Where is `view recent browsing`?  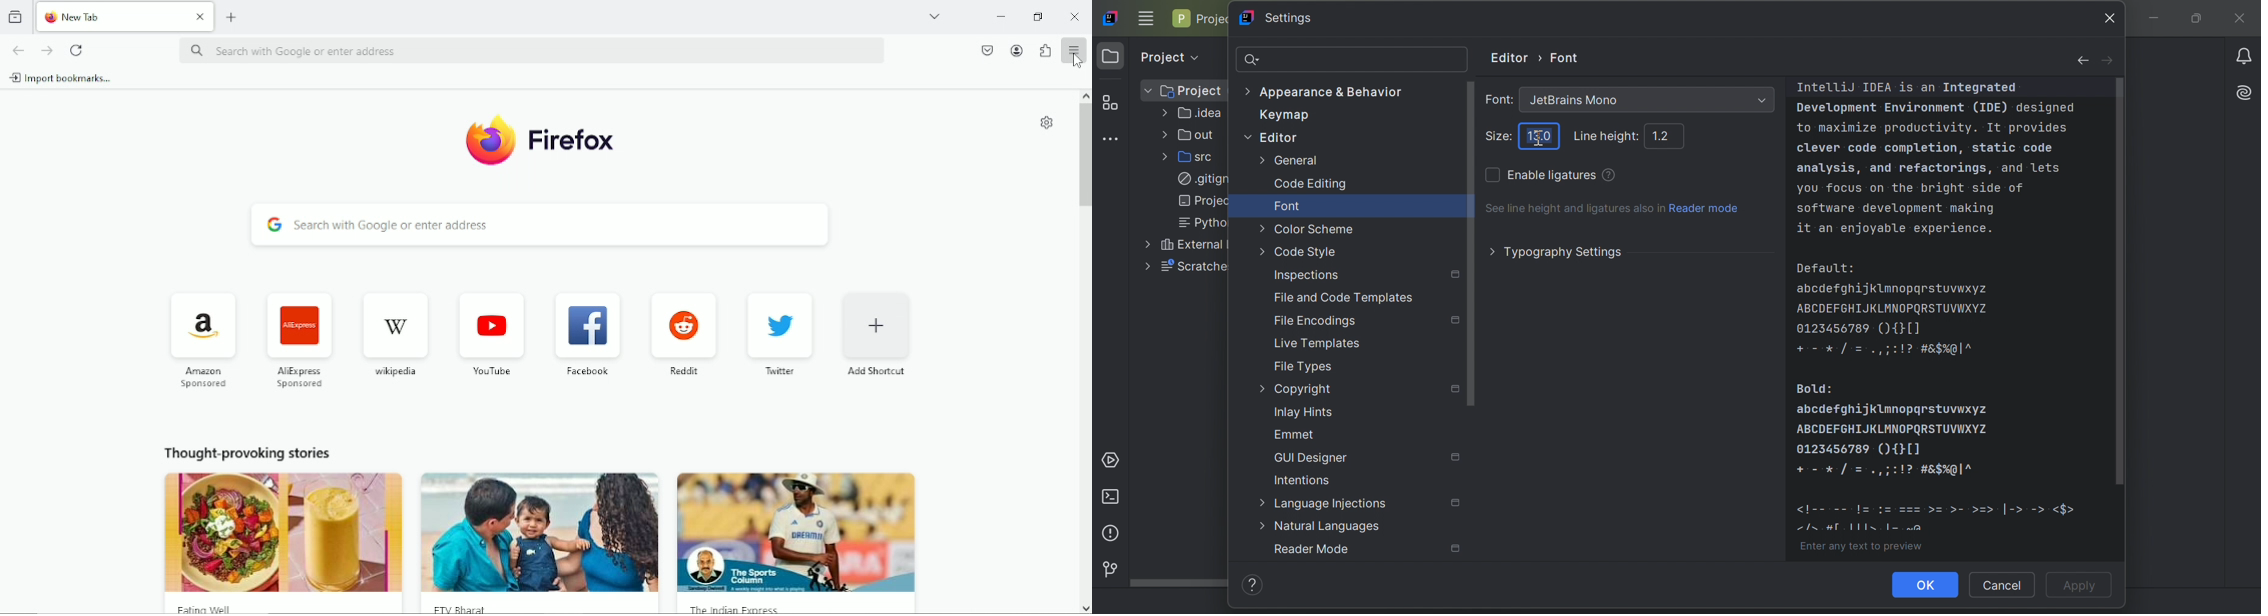 view recent browsing is located at coordinates (16, 16).